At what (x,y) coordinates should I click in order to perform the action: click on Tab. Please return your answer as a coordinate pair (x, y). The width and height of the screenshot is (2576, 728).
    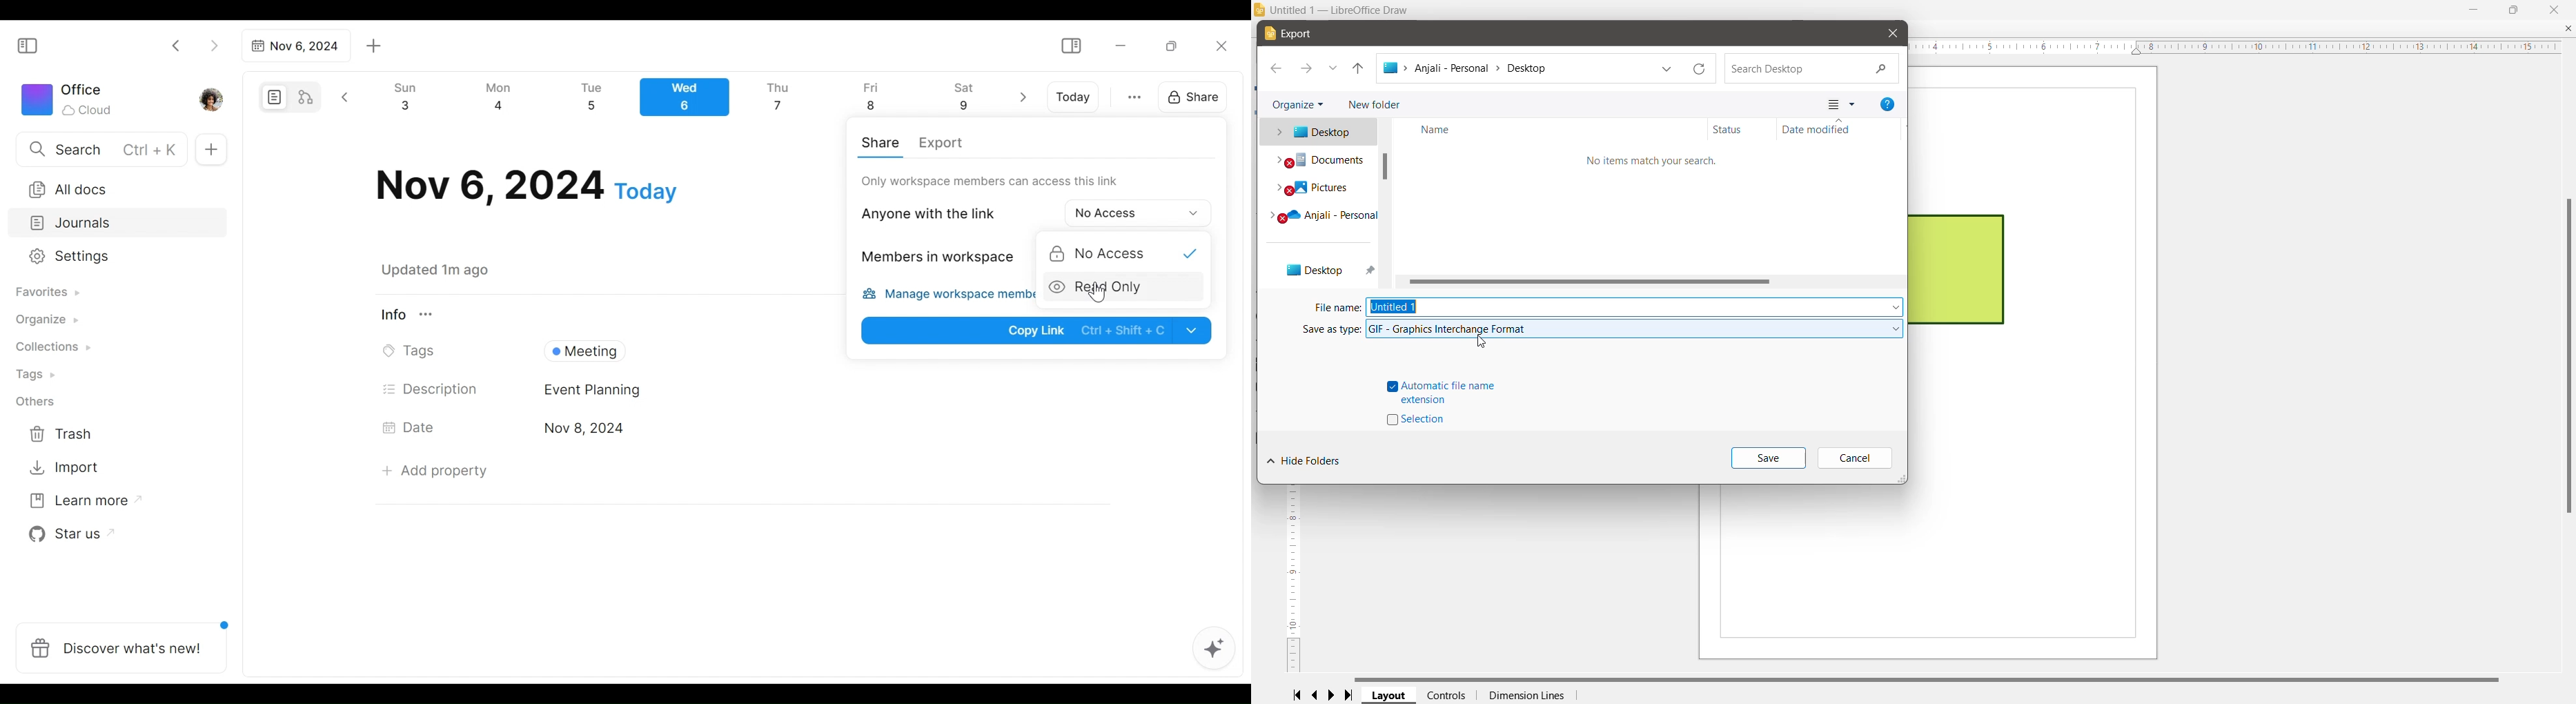
    Looking at the image, I should click on (294, 46).